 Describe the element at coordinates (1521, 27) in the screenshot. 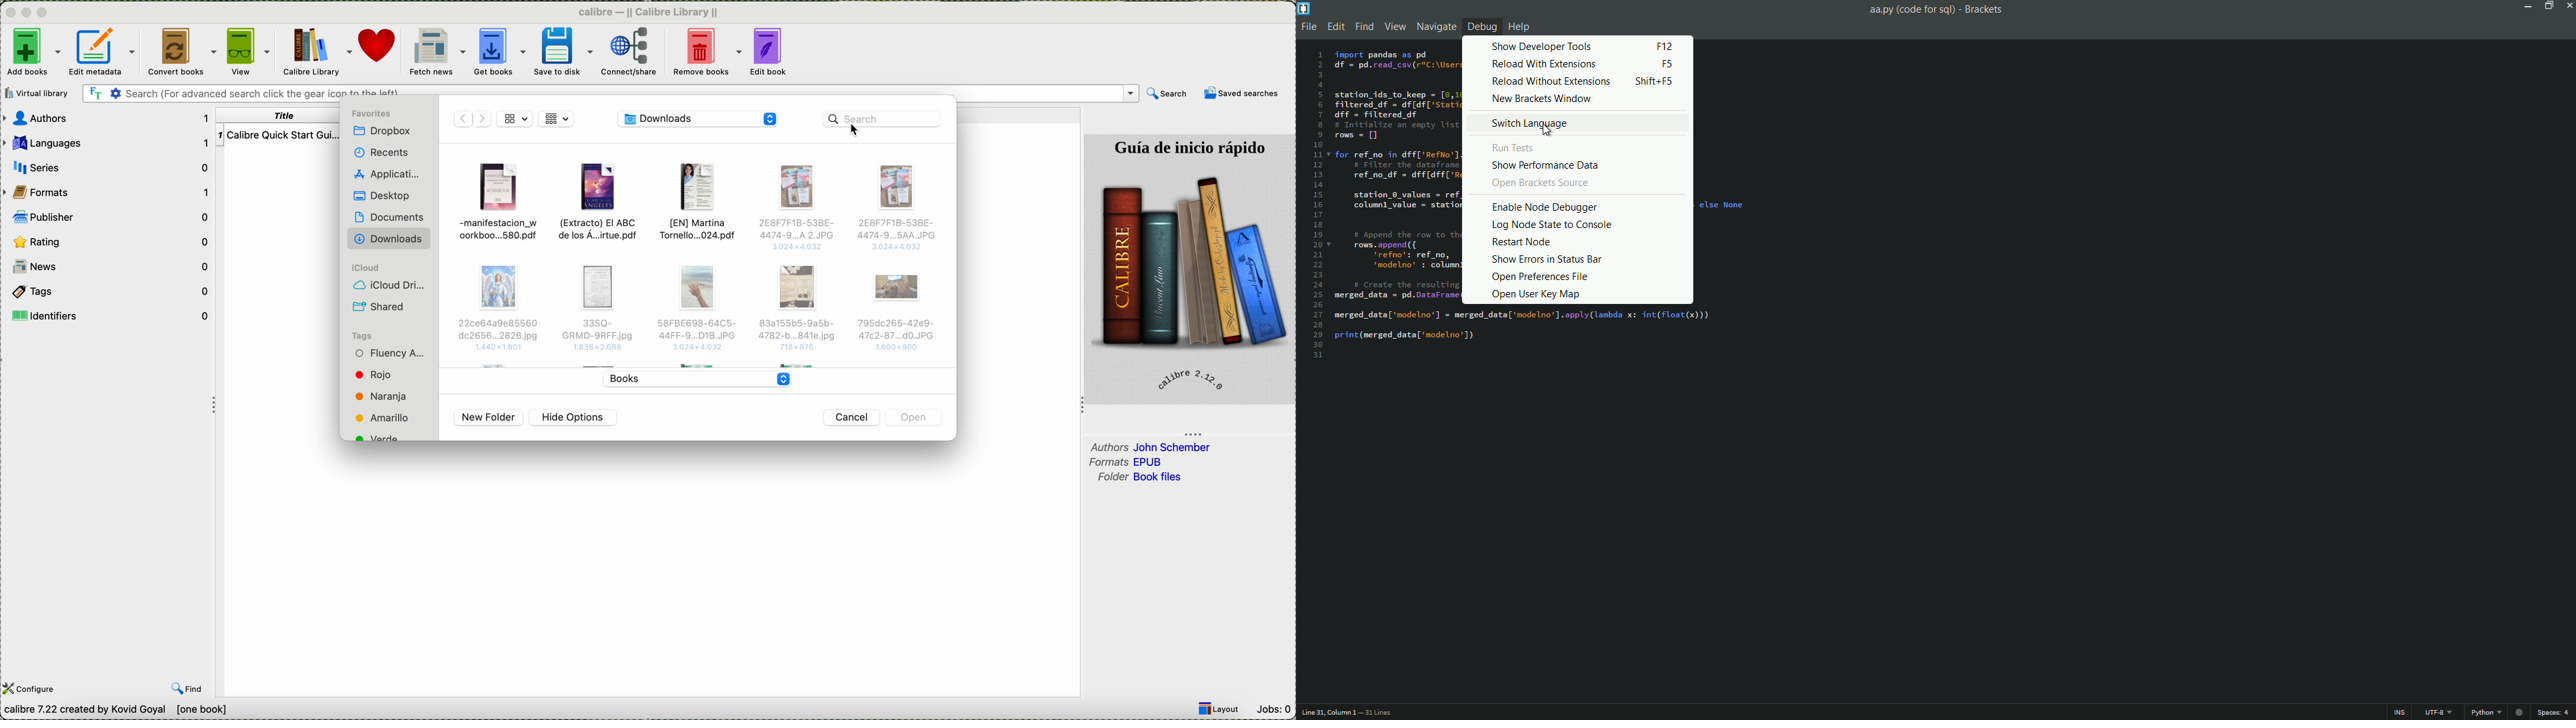

I see `help menu` at that location.